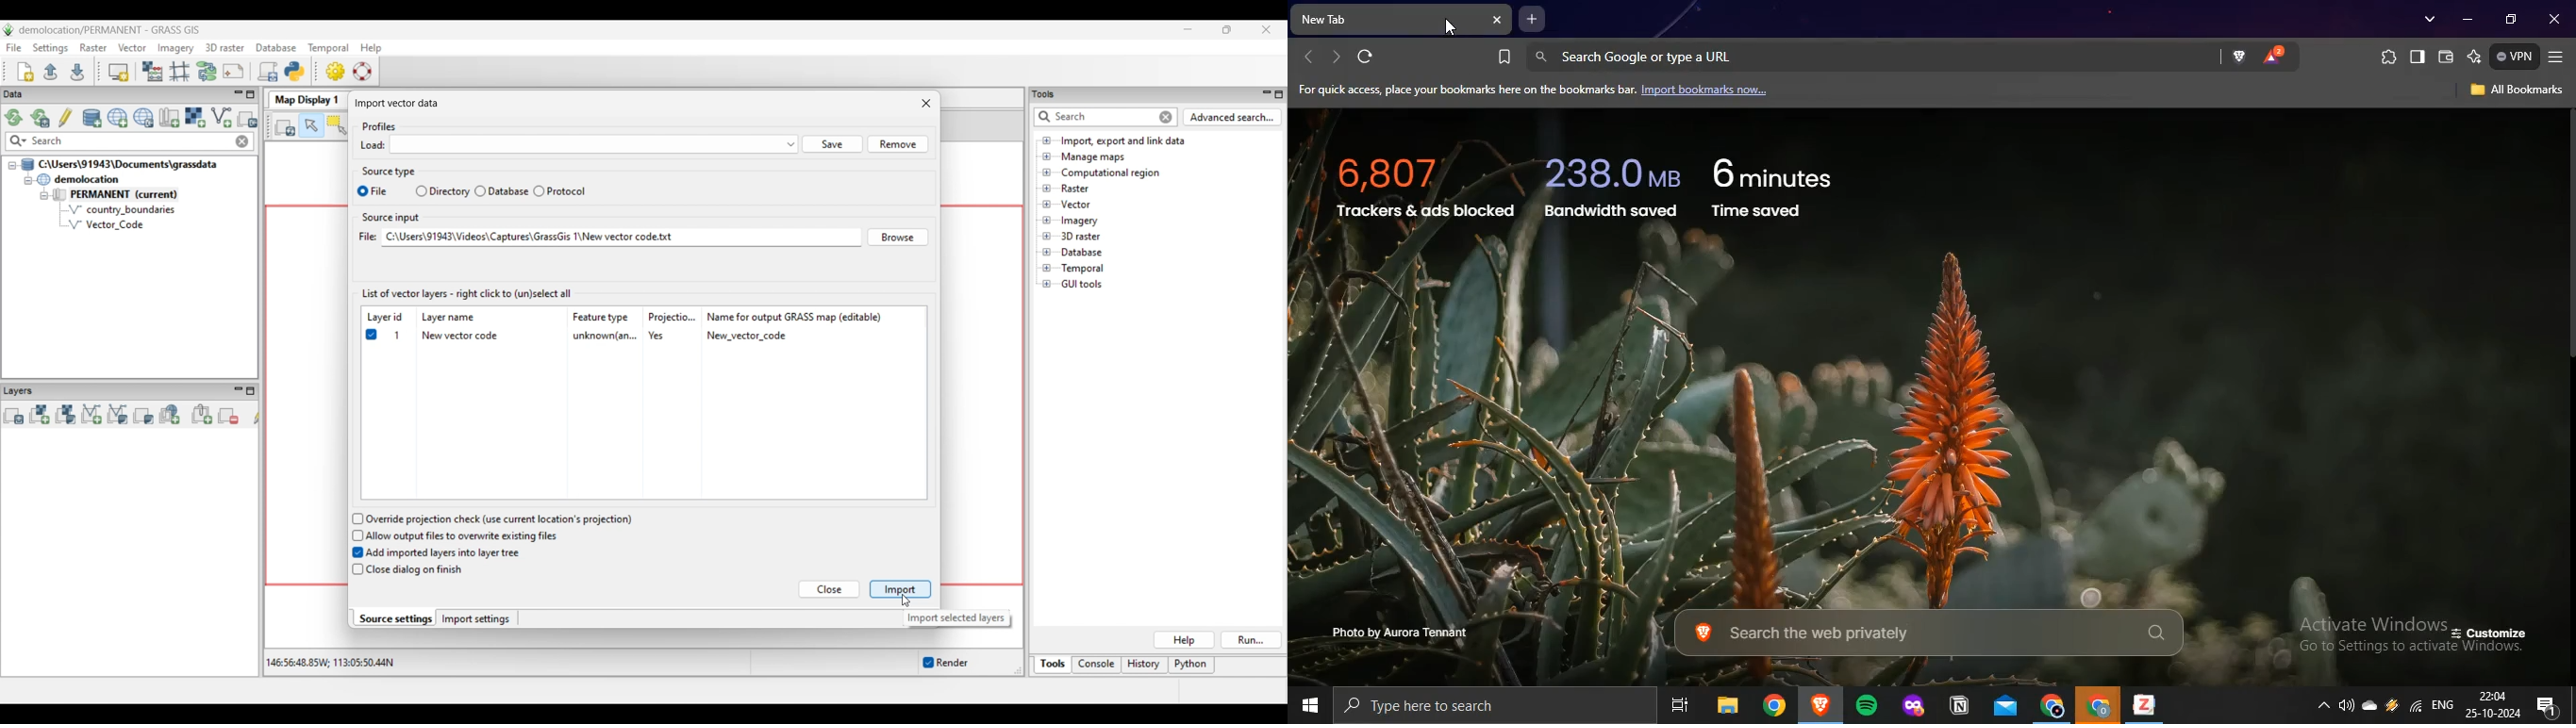 The height and width of the screenshot is (728, 2576). What do you see at coordinates (2447, 705) in the screenshot?
I see `english` at bounding box center [2447, 705].